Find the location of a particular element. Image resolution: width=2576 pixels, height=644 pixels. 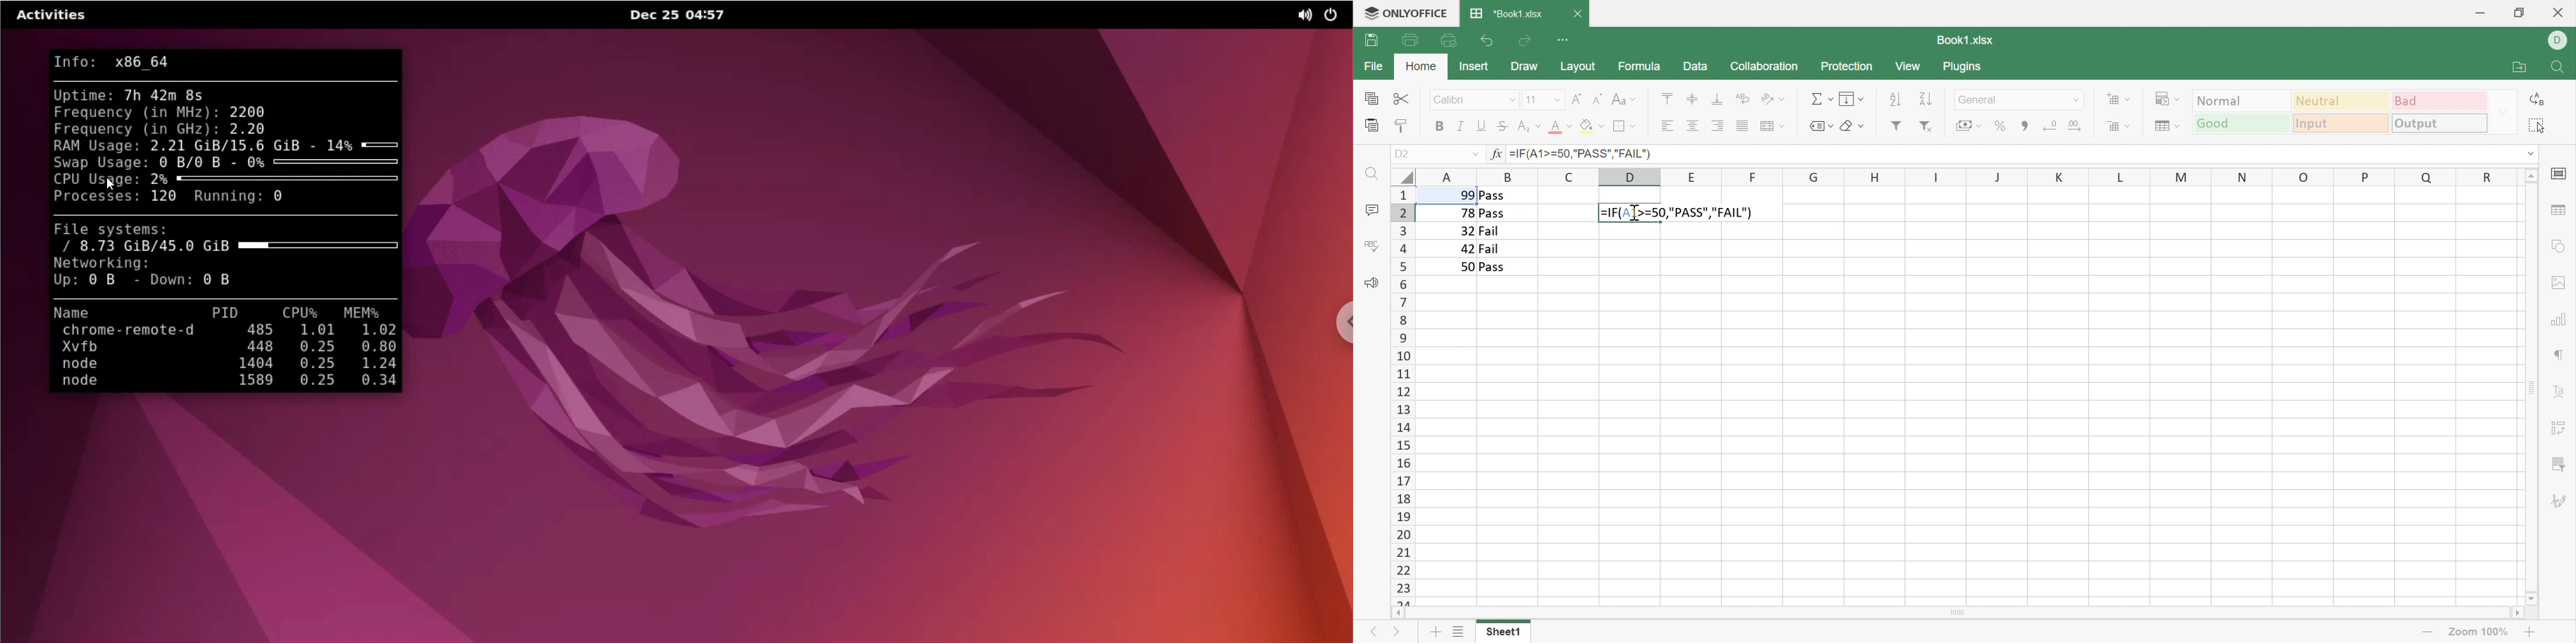

Minimize is located at coordinates (2482, 10).